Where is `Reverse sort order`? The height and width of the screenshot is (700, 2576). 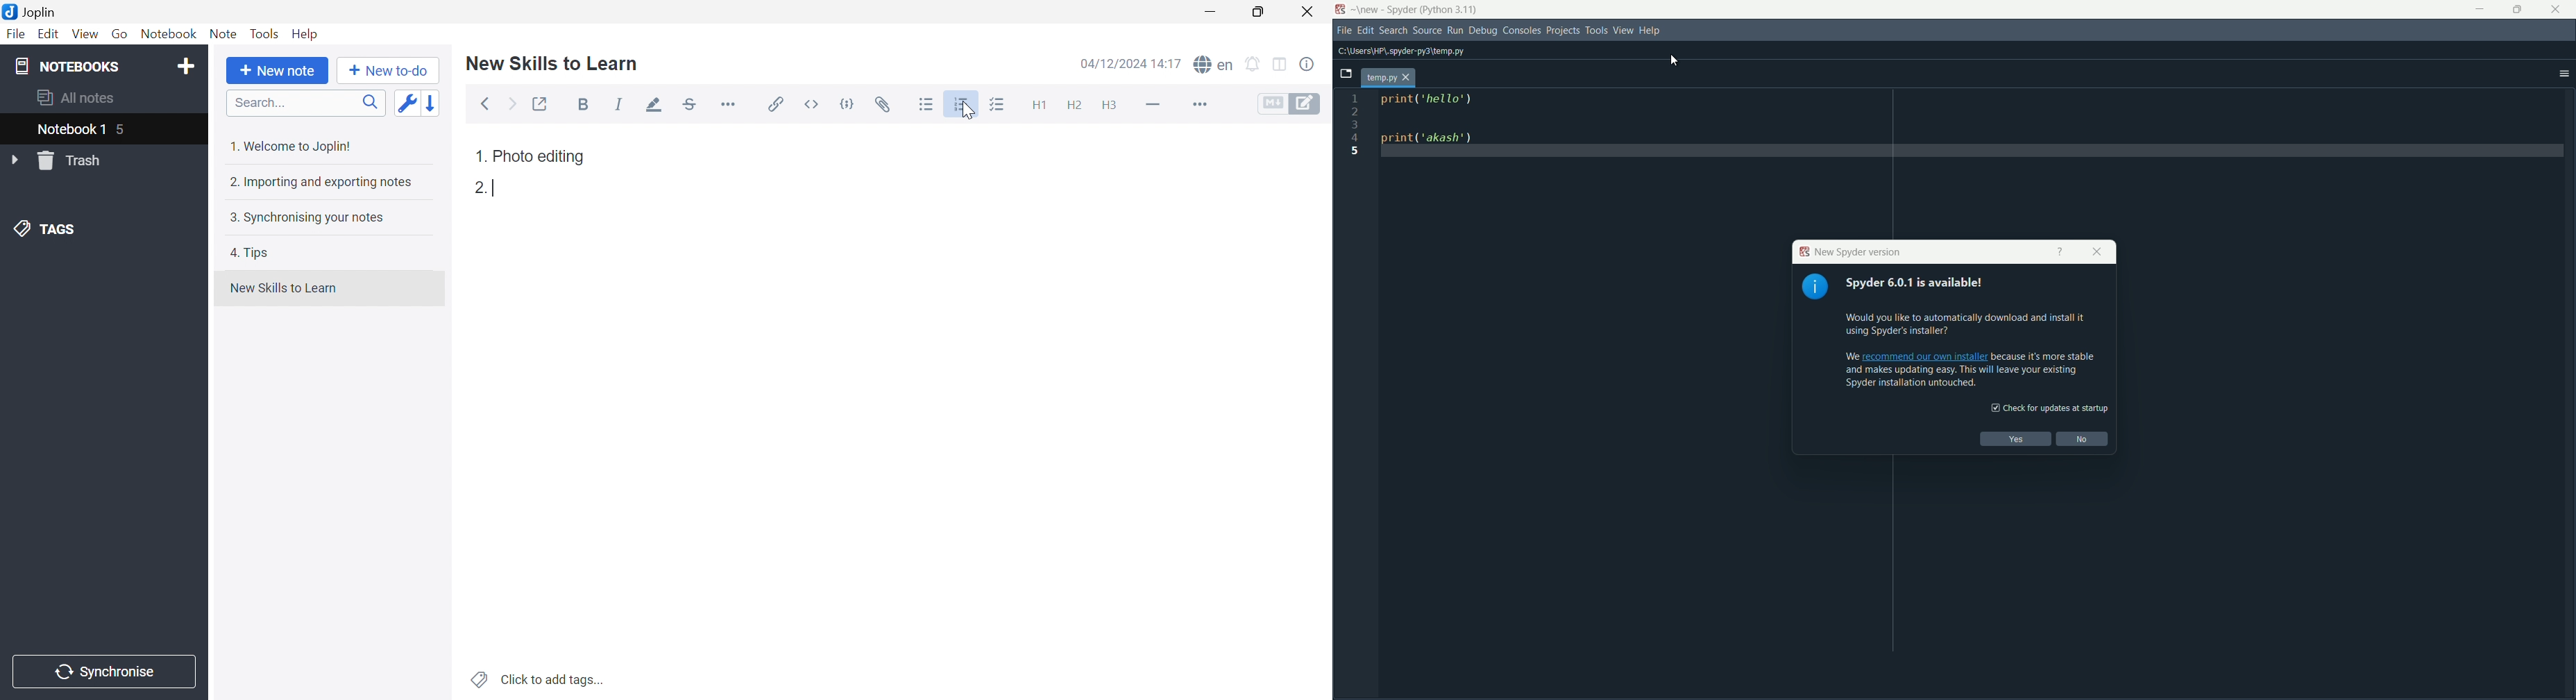
Reverse sort order is located at coordinates (434, 103).